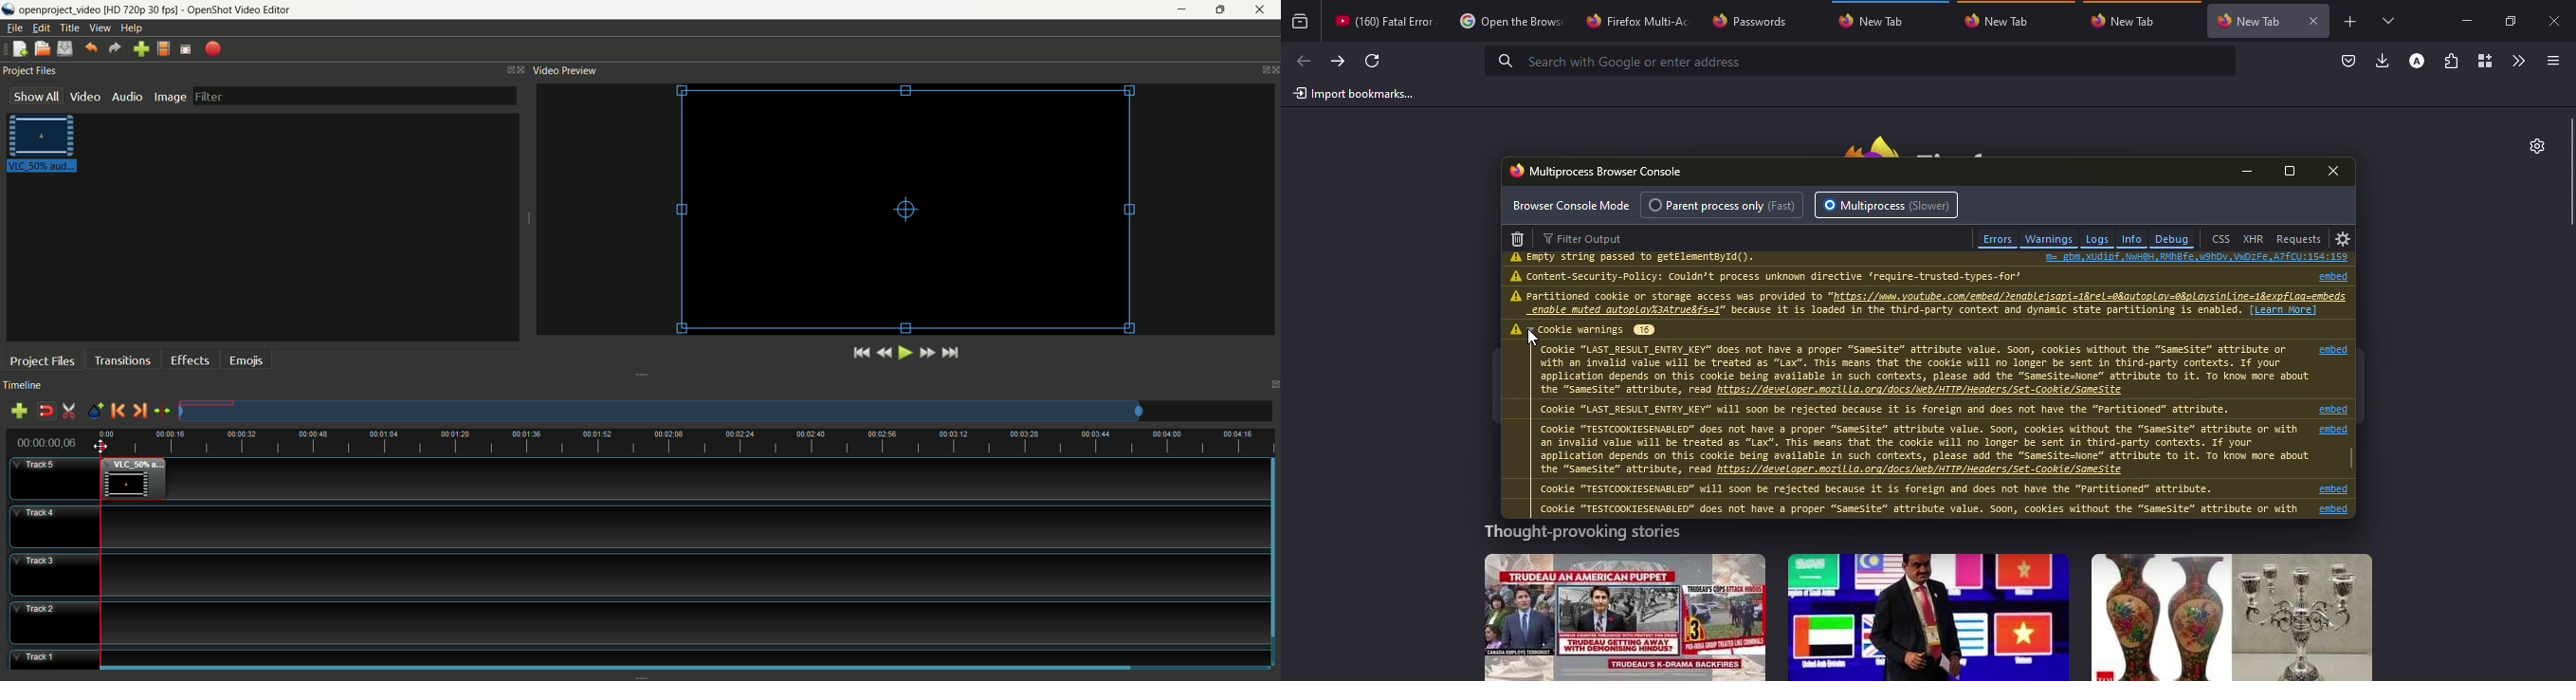  Describe the element at coordinates (53, 443) in the screenshot. I see `time` at that location.